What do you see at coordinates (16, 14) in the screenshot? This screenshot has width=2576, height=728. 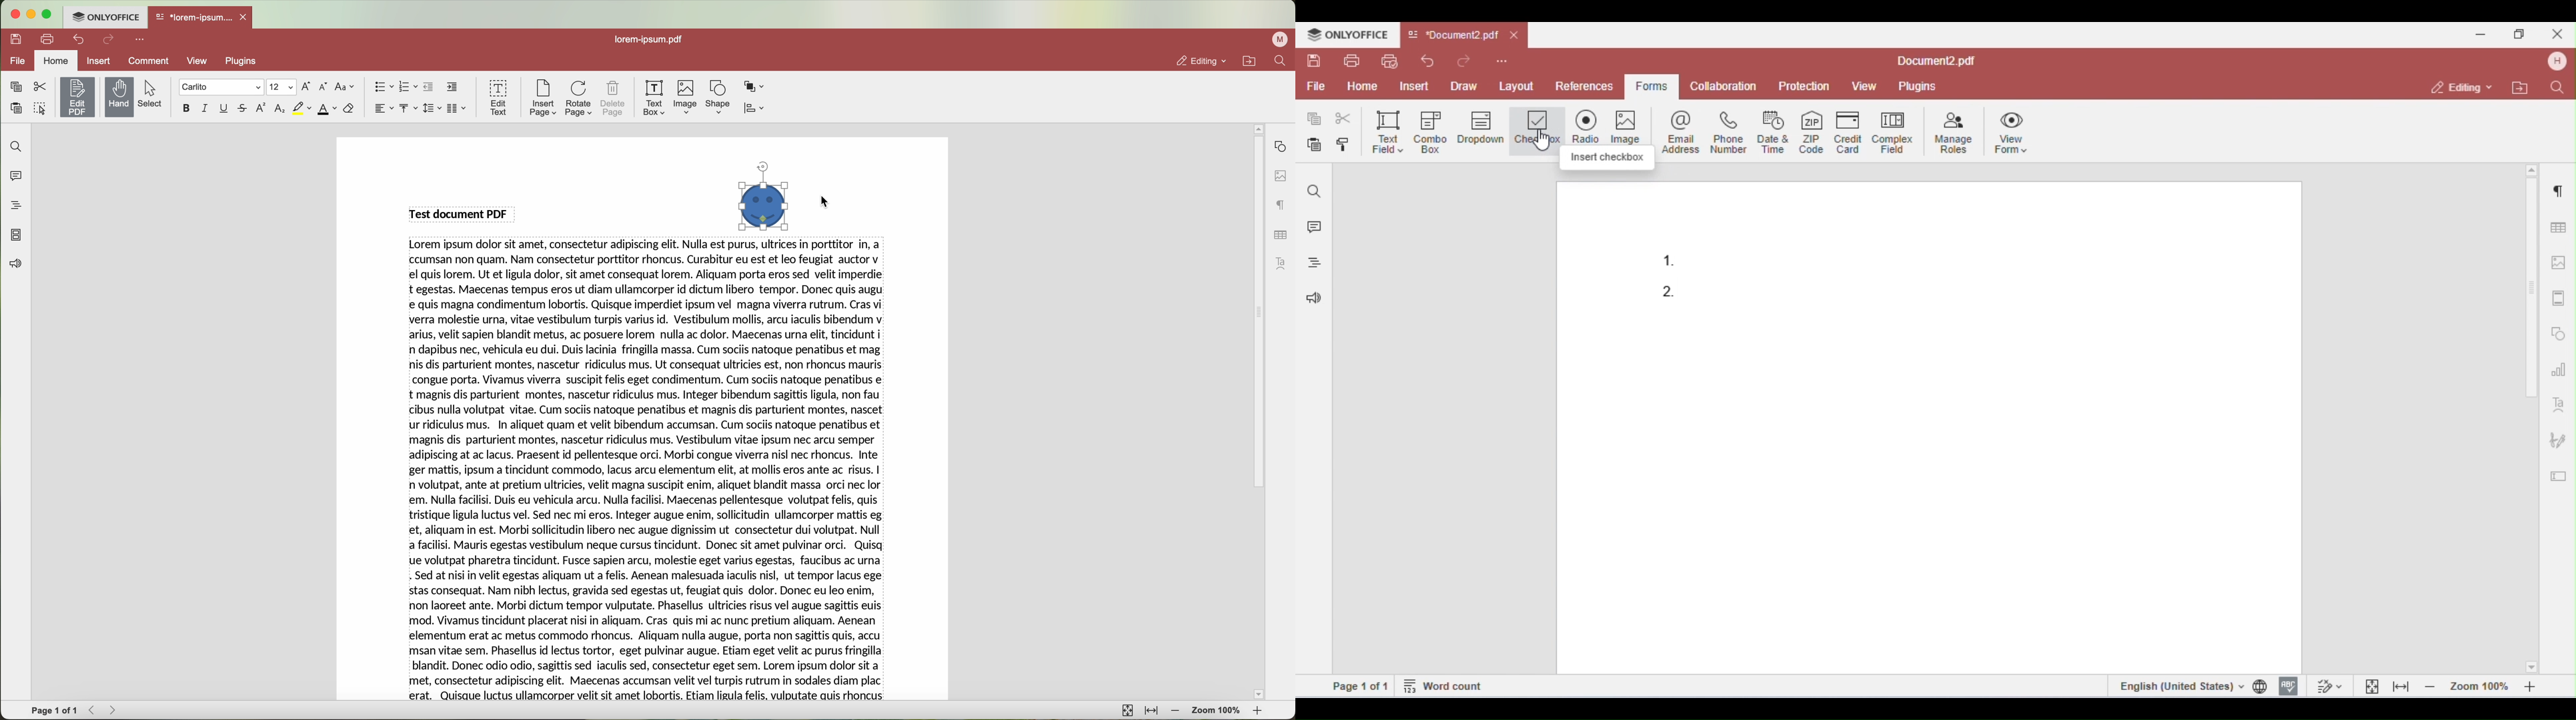 I see `close program` at bounding box center [16, 14].